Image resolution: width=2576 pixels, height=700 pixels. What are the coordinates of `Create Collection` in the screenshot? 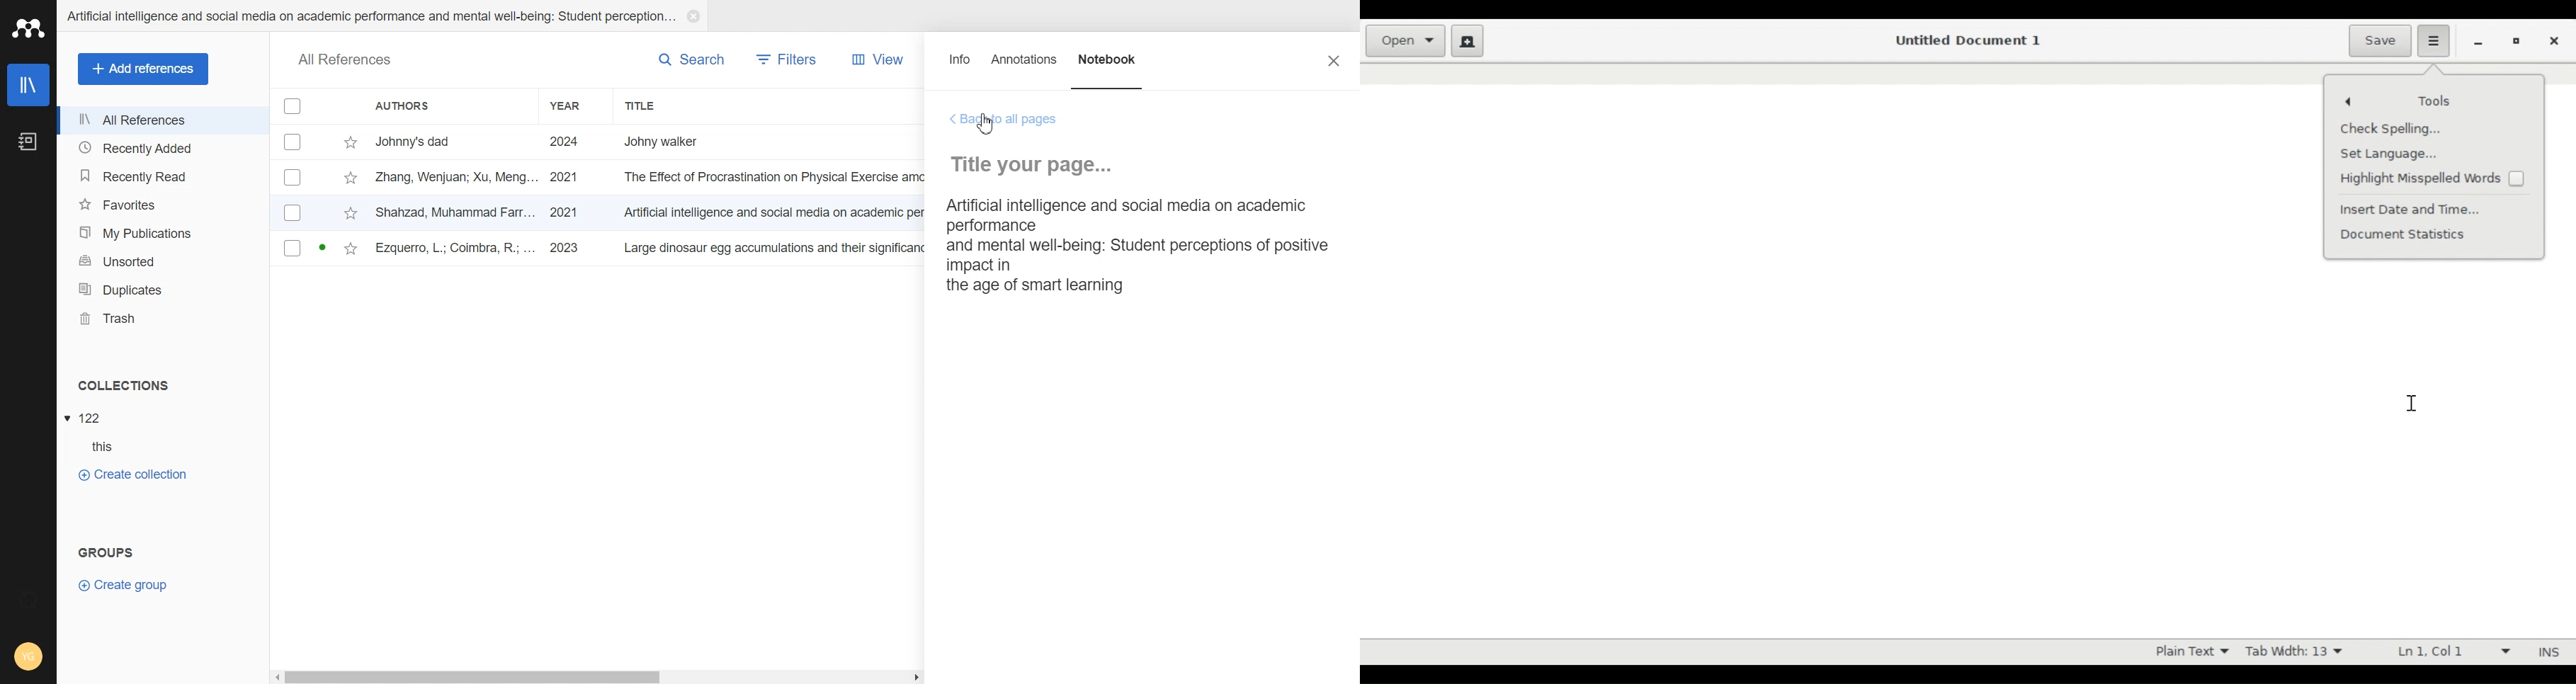 It's located at (132, 474).